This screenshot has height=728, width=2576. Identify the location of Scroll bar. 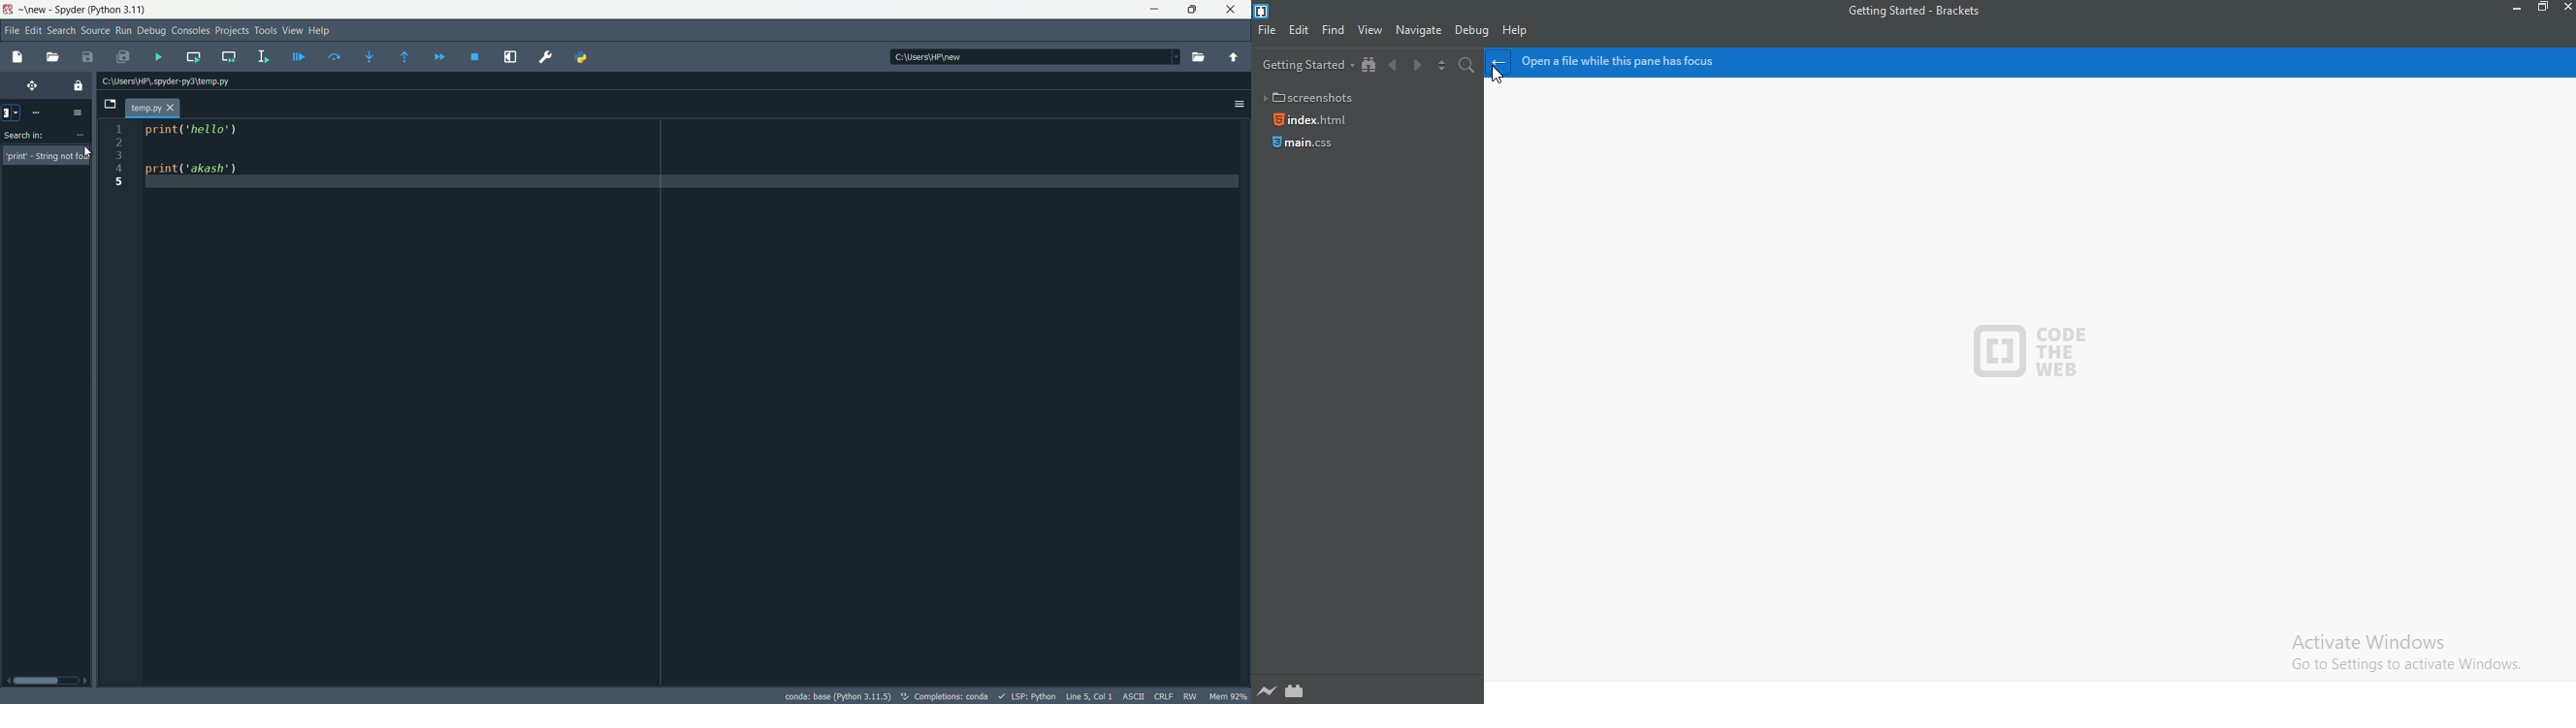
(50, 680).